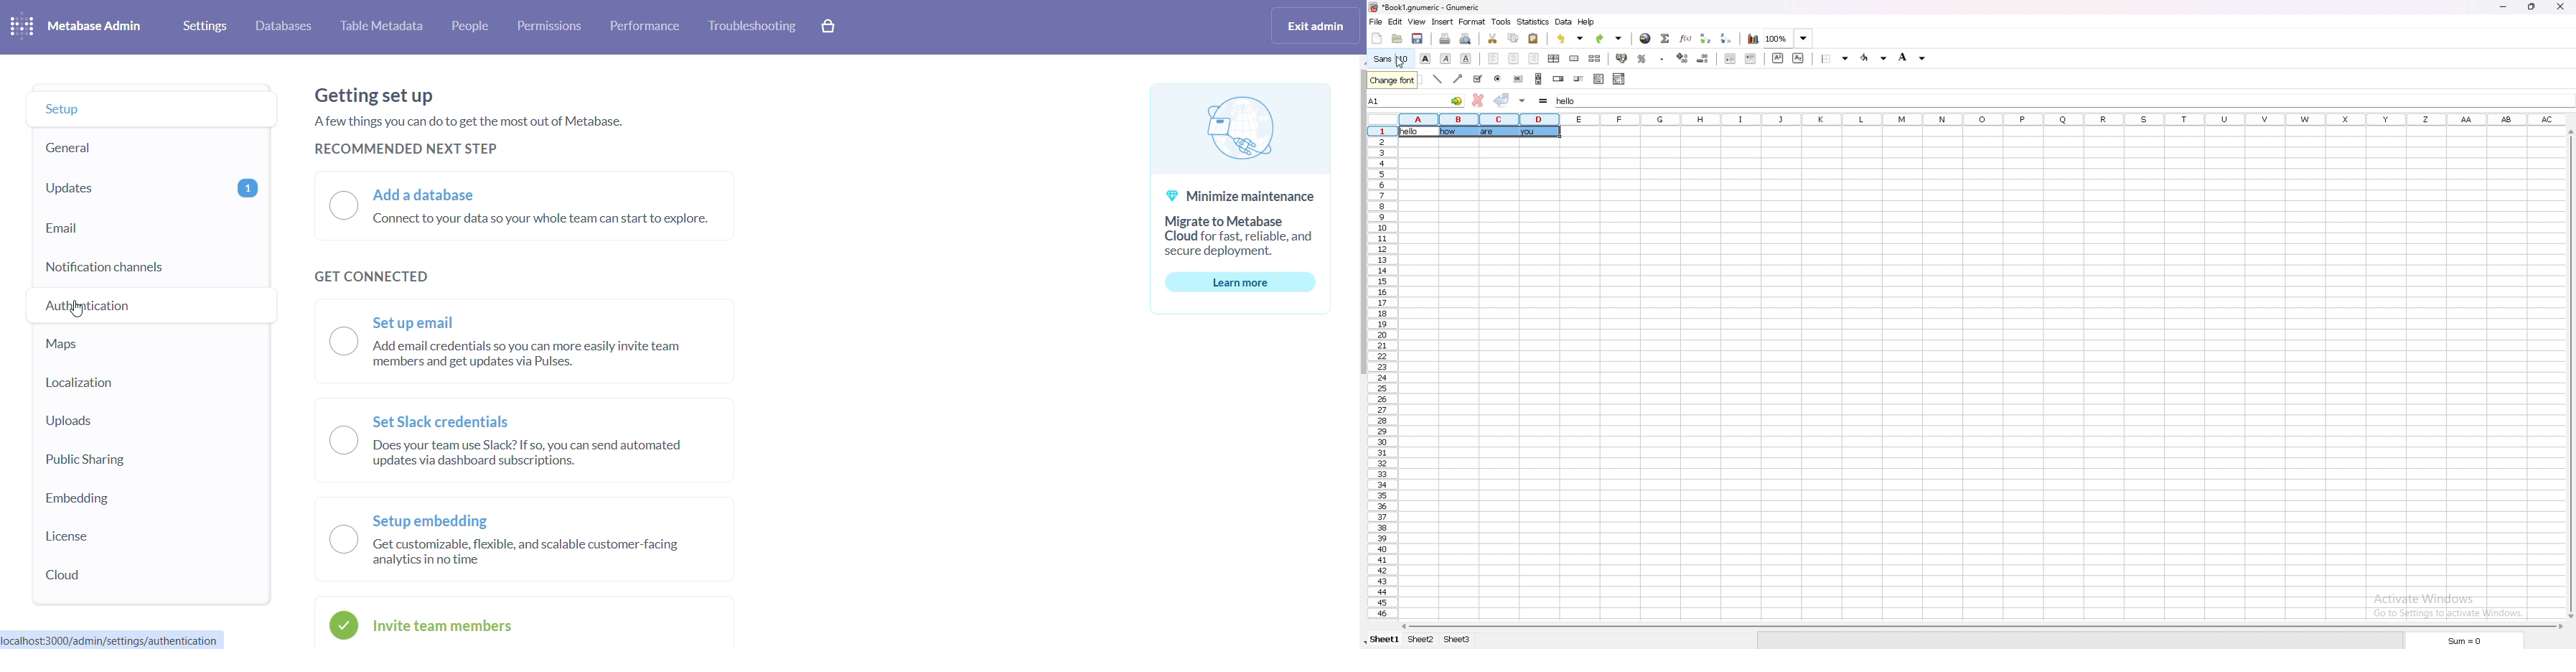 The width and height of the screenshot is (2576, 672). Describe the element at coordinates (2463, 641) in the screenshot. I see `sum` at that location.